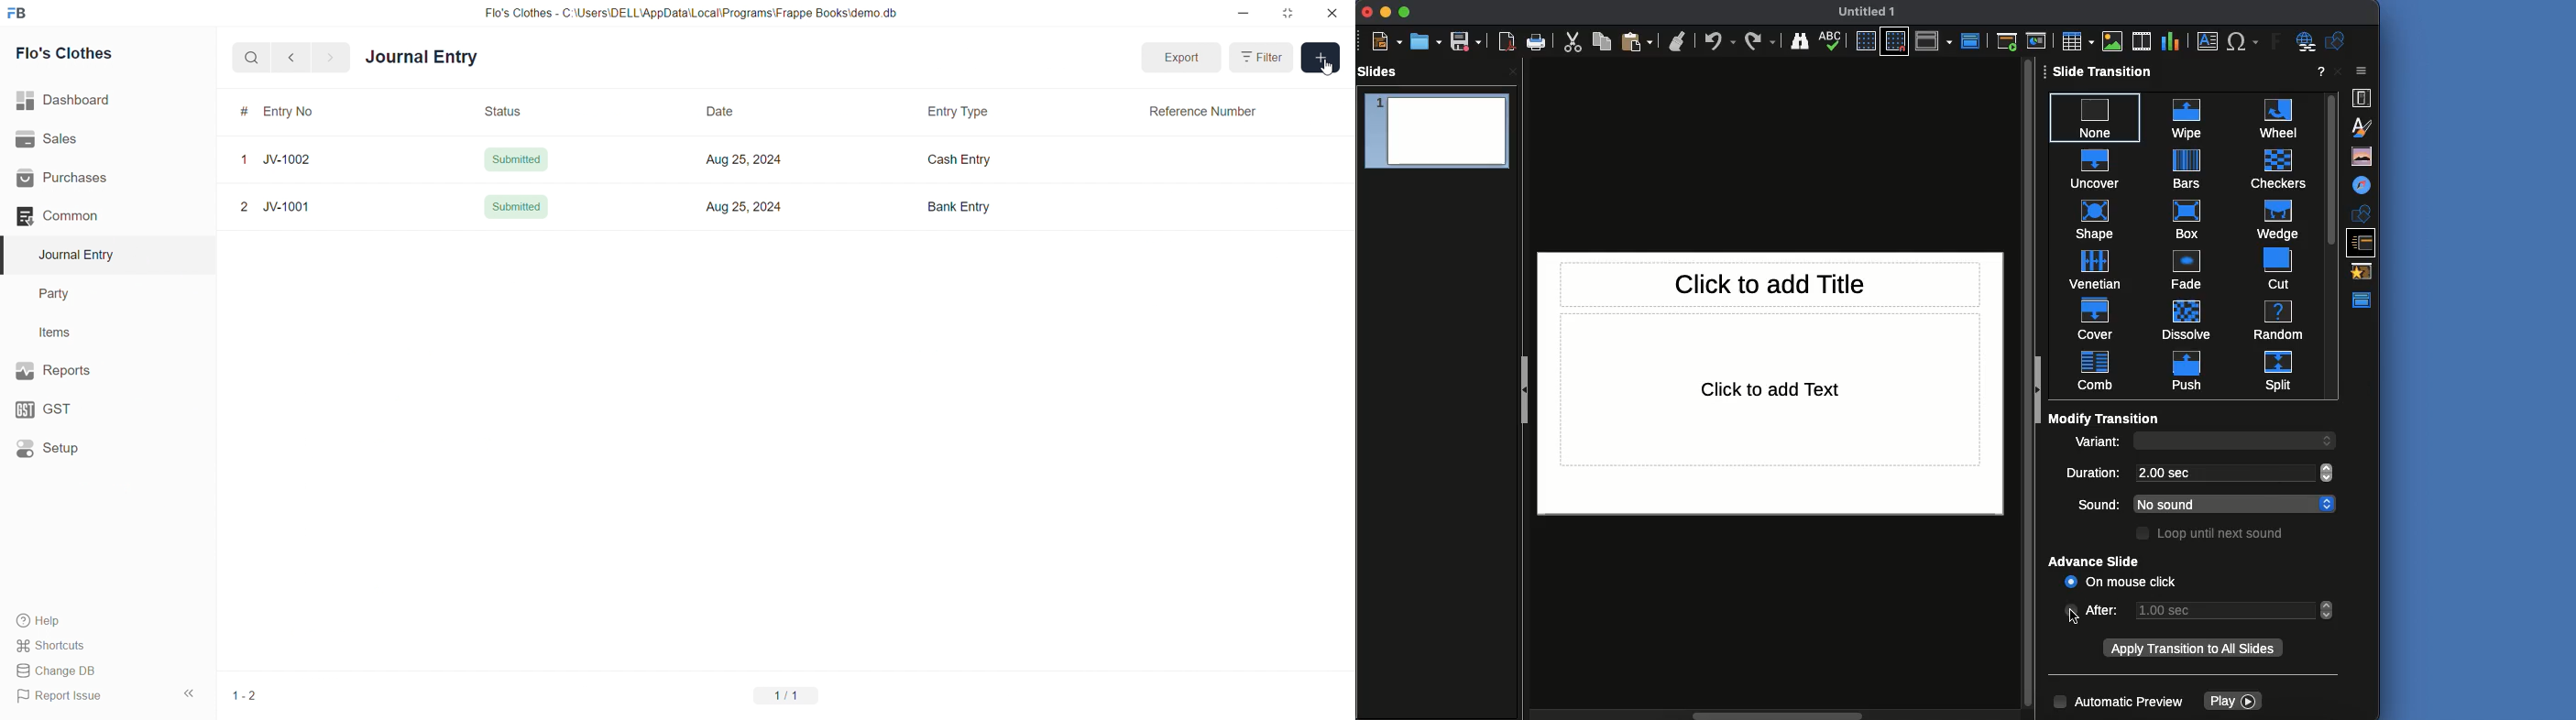 The height and width of the screenshot is (728, 2576). Describe the element at coordinates (243, 160) in the screenshot. I see `1` at that location.